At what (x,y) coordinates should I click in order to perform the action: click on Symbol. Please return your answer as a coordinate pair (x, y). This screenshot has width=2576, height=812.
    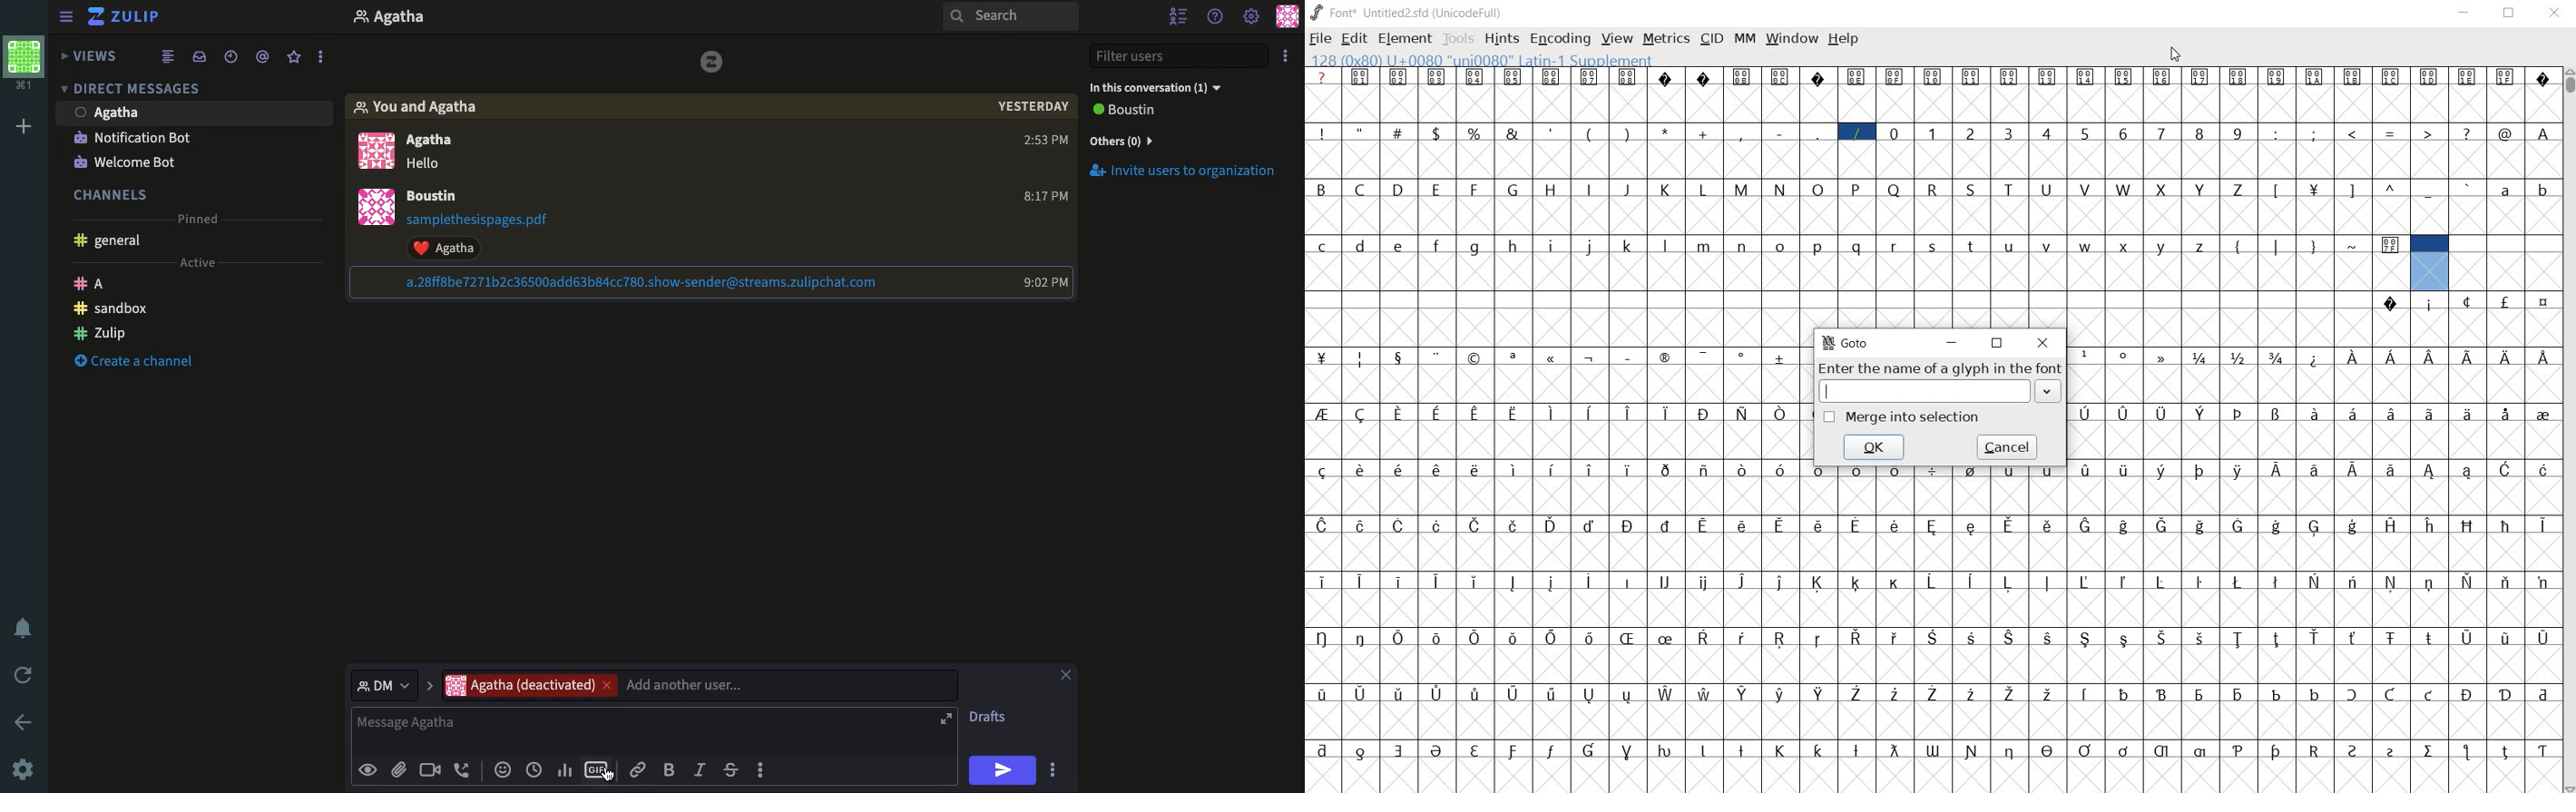
    Looking at the image, I should click on (1592, 693).